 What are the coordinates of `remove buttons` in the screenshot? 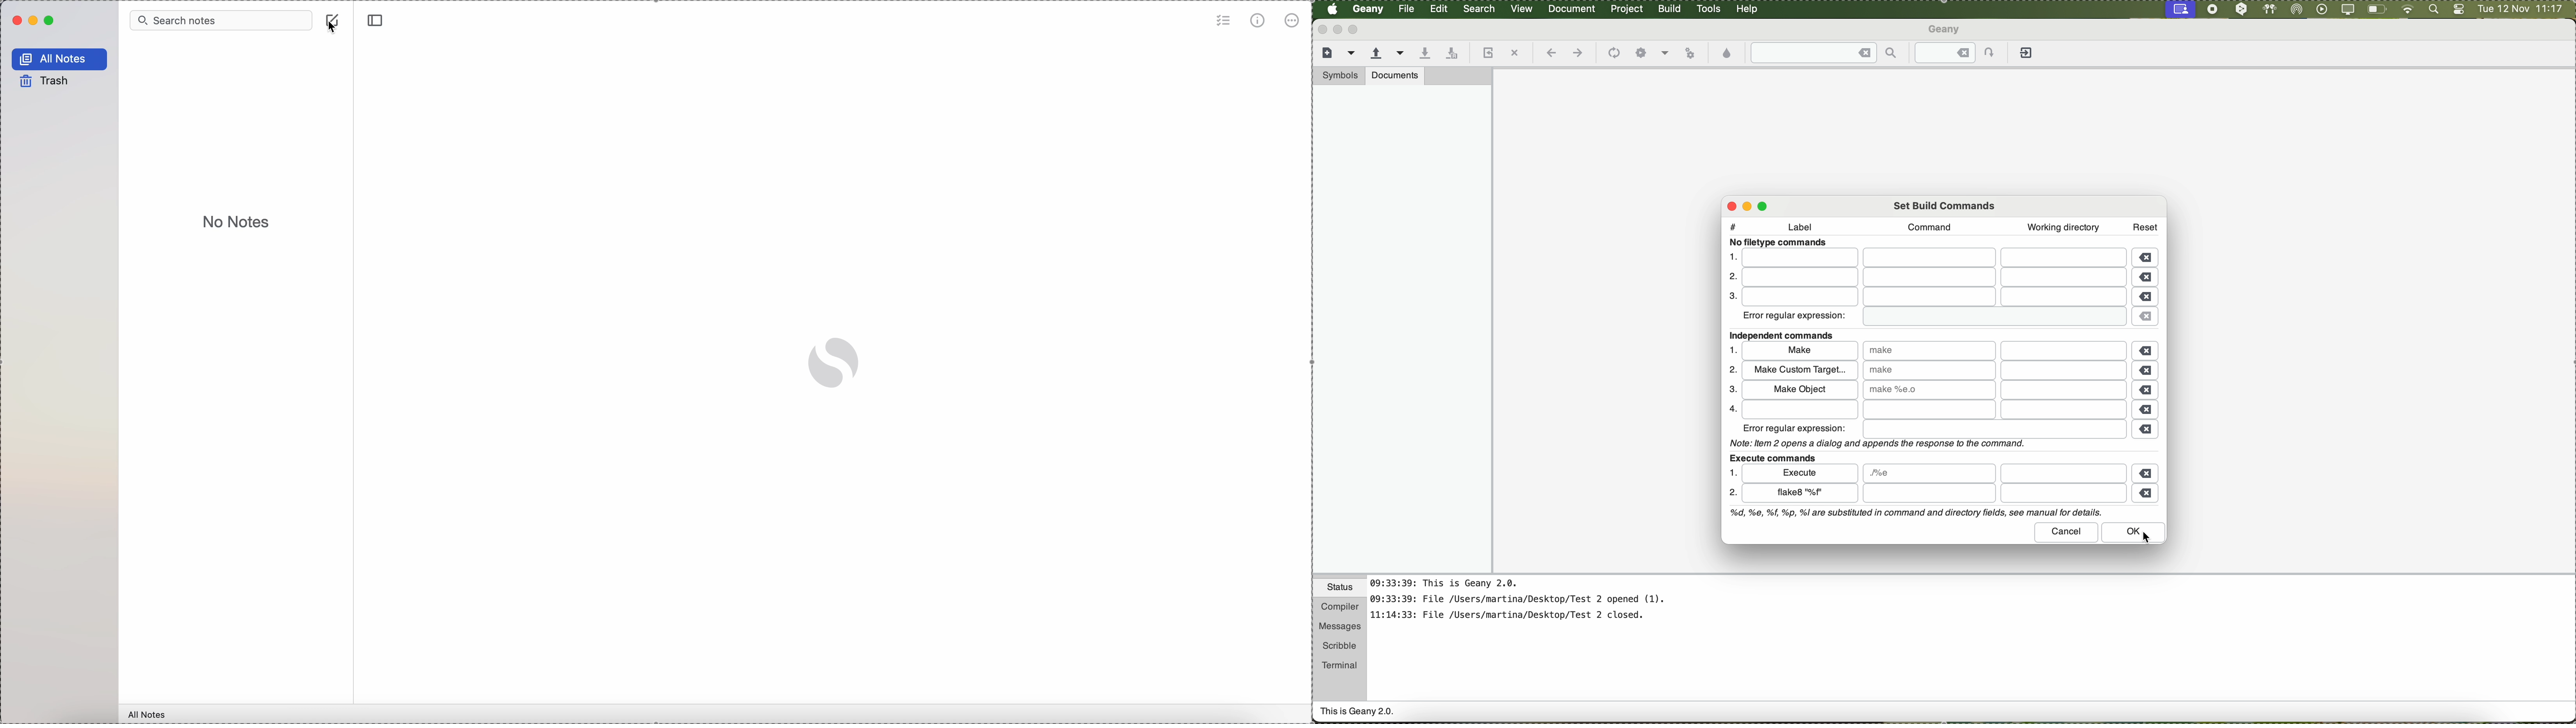 It's located at (2148, 376).